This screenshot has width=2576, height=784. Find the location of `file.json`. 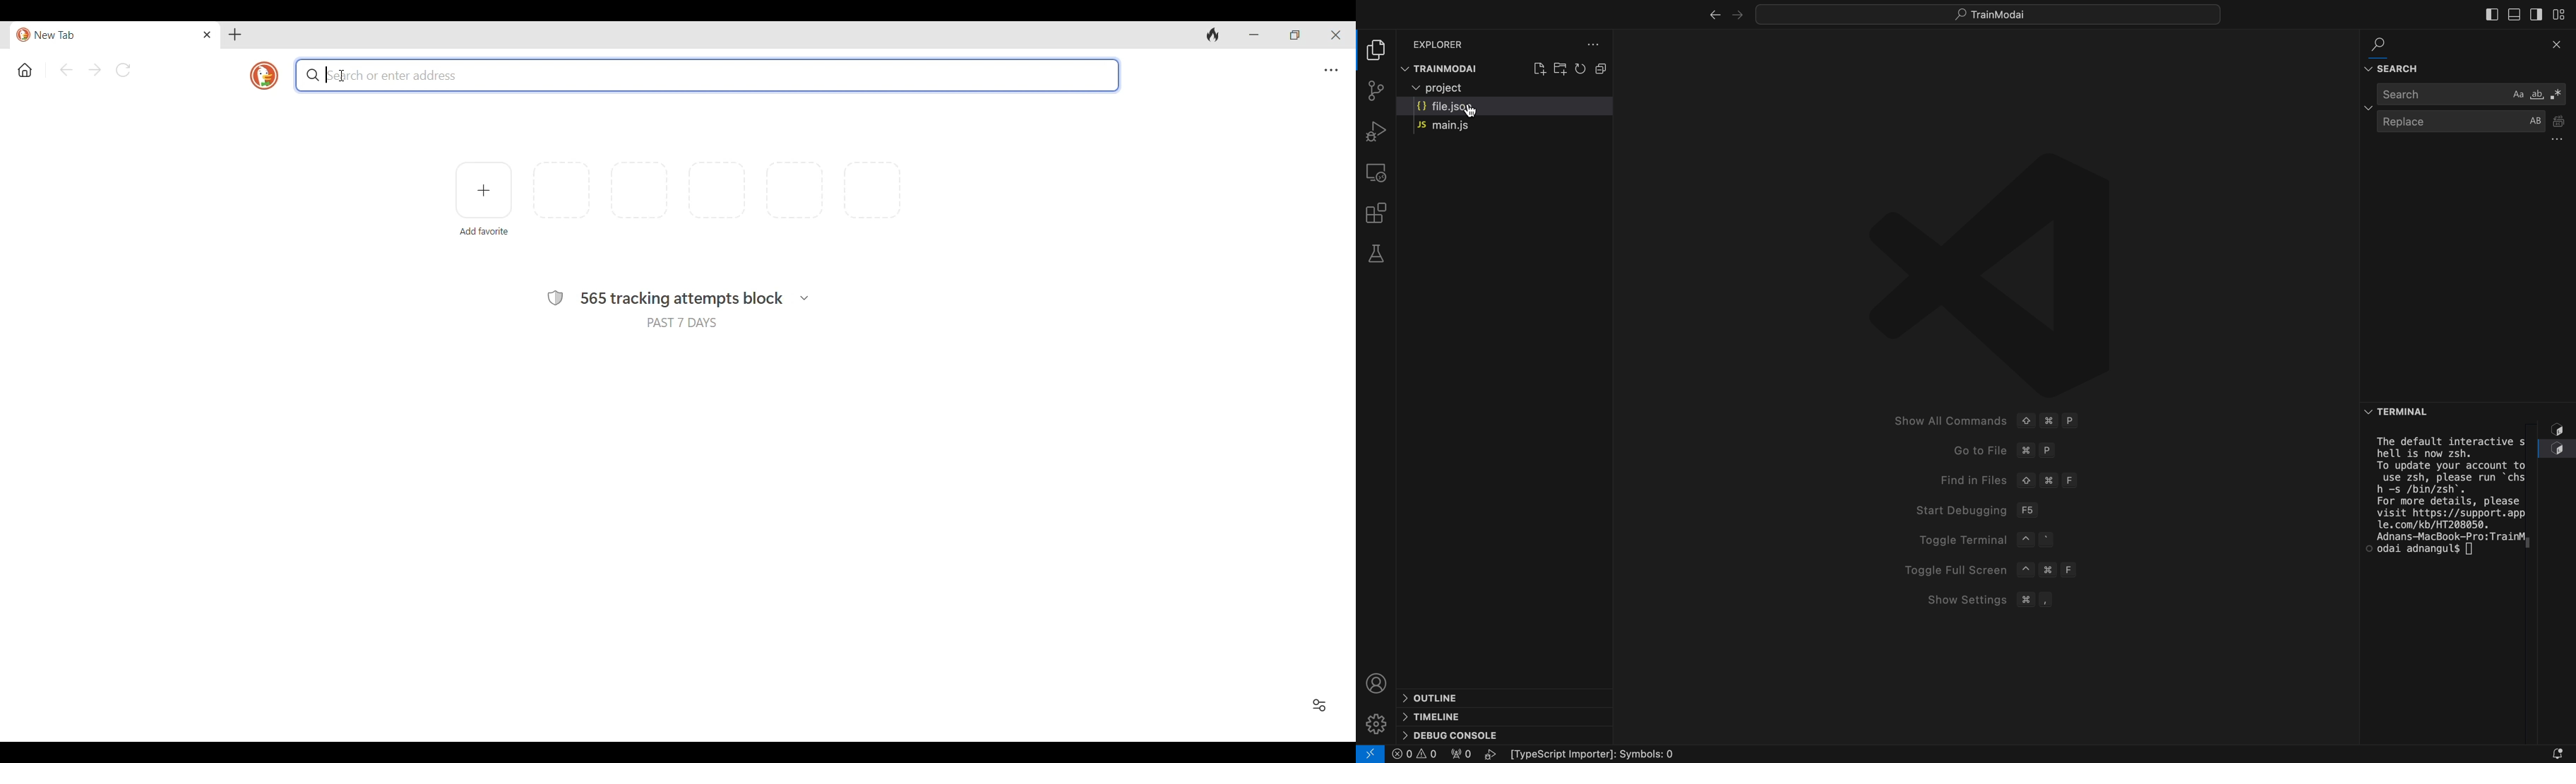

file.json is located at coordinates (1502, 108).